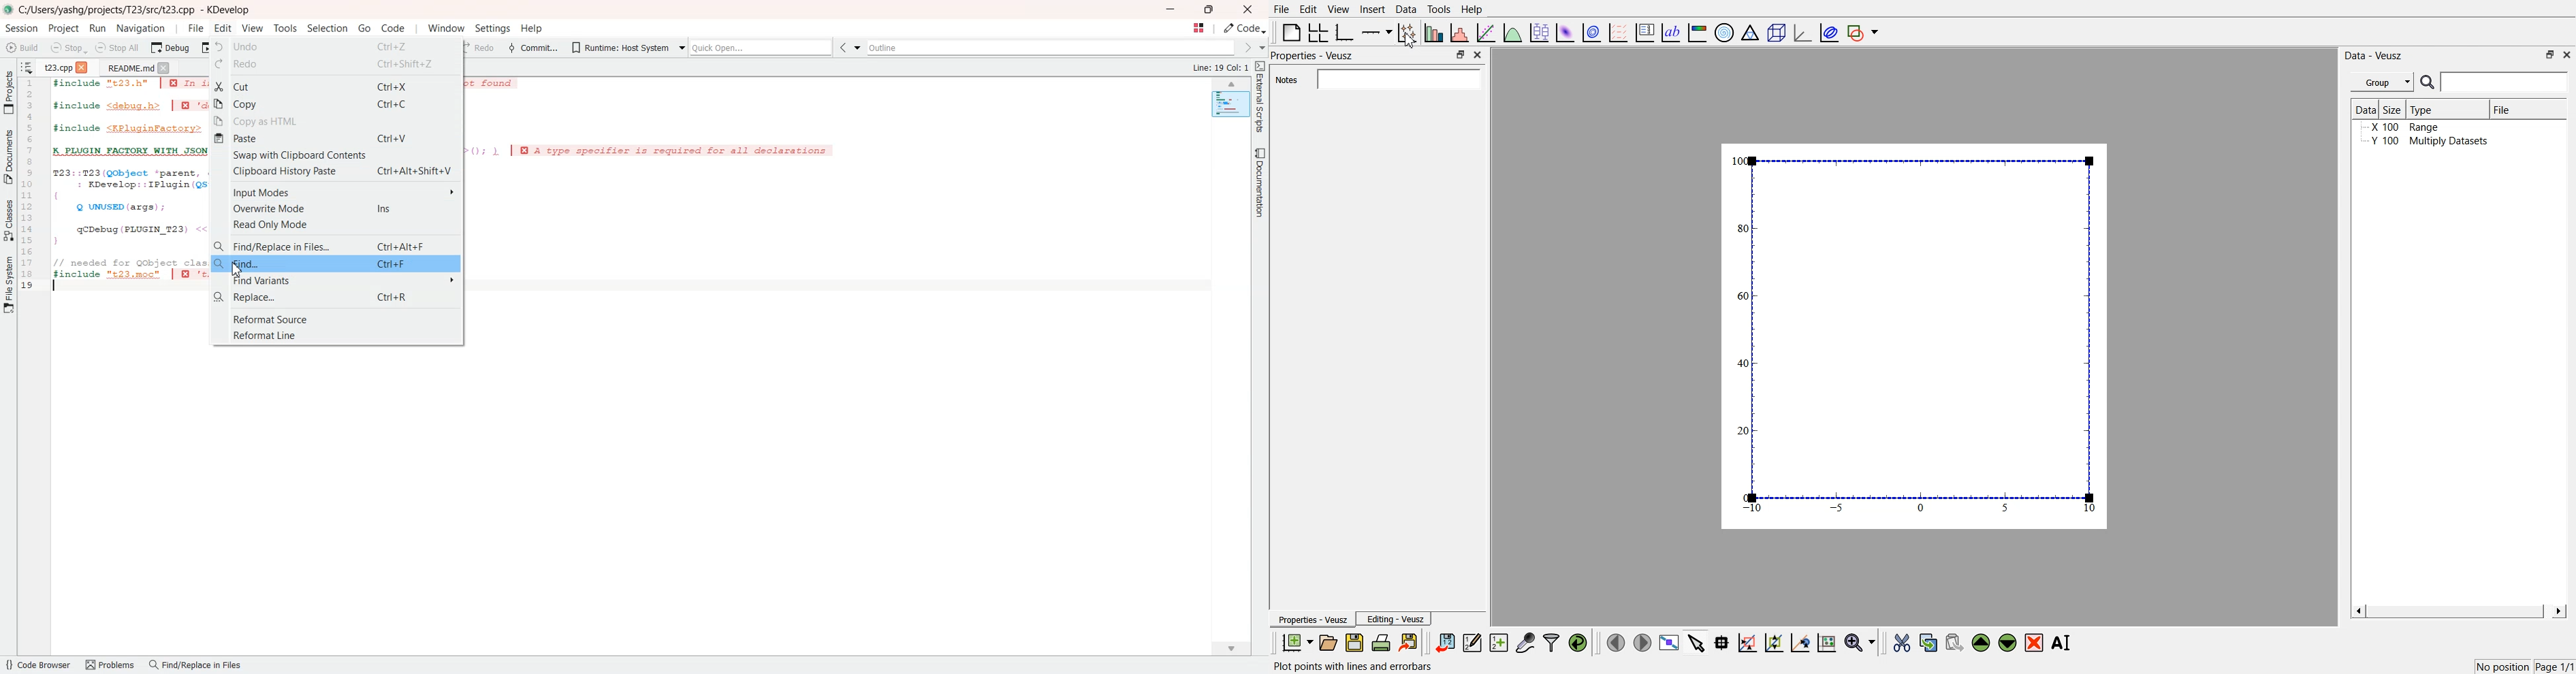 The image size is (2576, 700). Describe the element at coordinates (1928, 642) in the screenshot. I see `copy the selected widgets` at that location.